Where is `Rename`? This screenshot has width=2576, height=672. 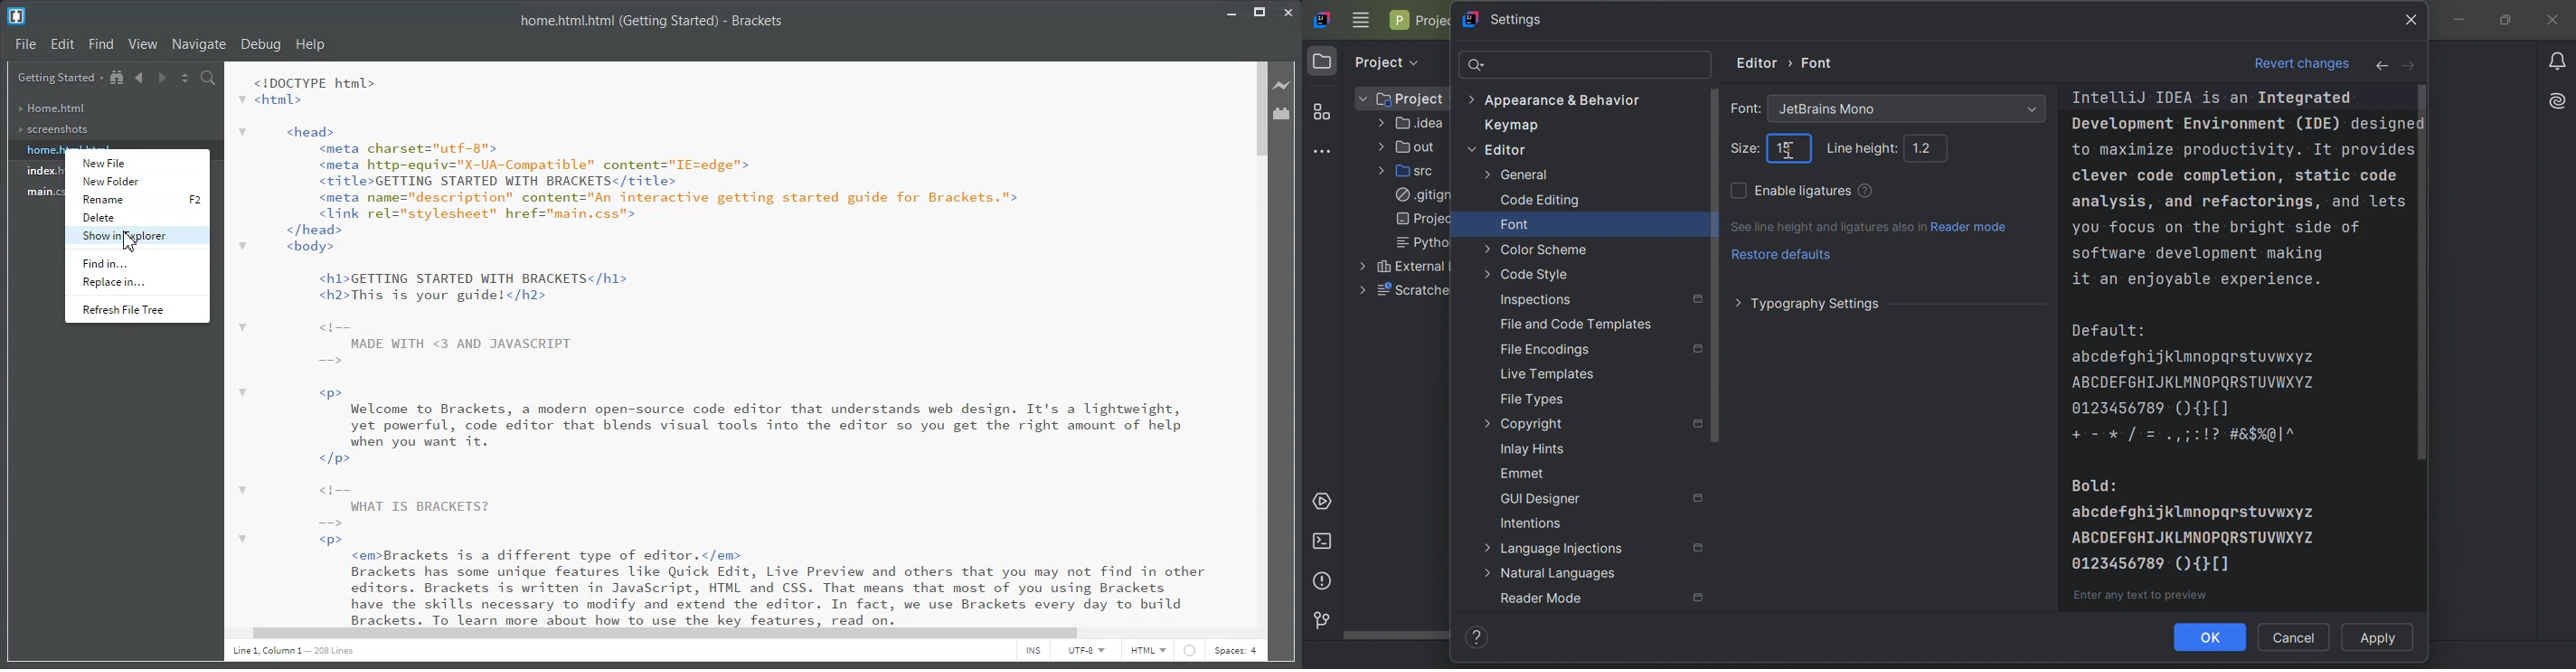
Rename is located at coordinates (136, 199).